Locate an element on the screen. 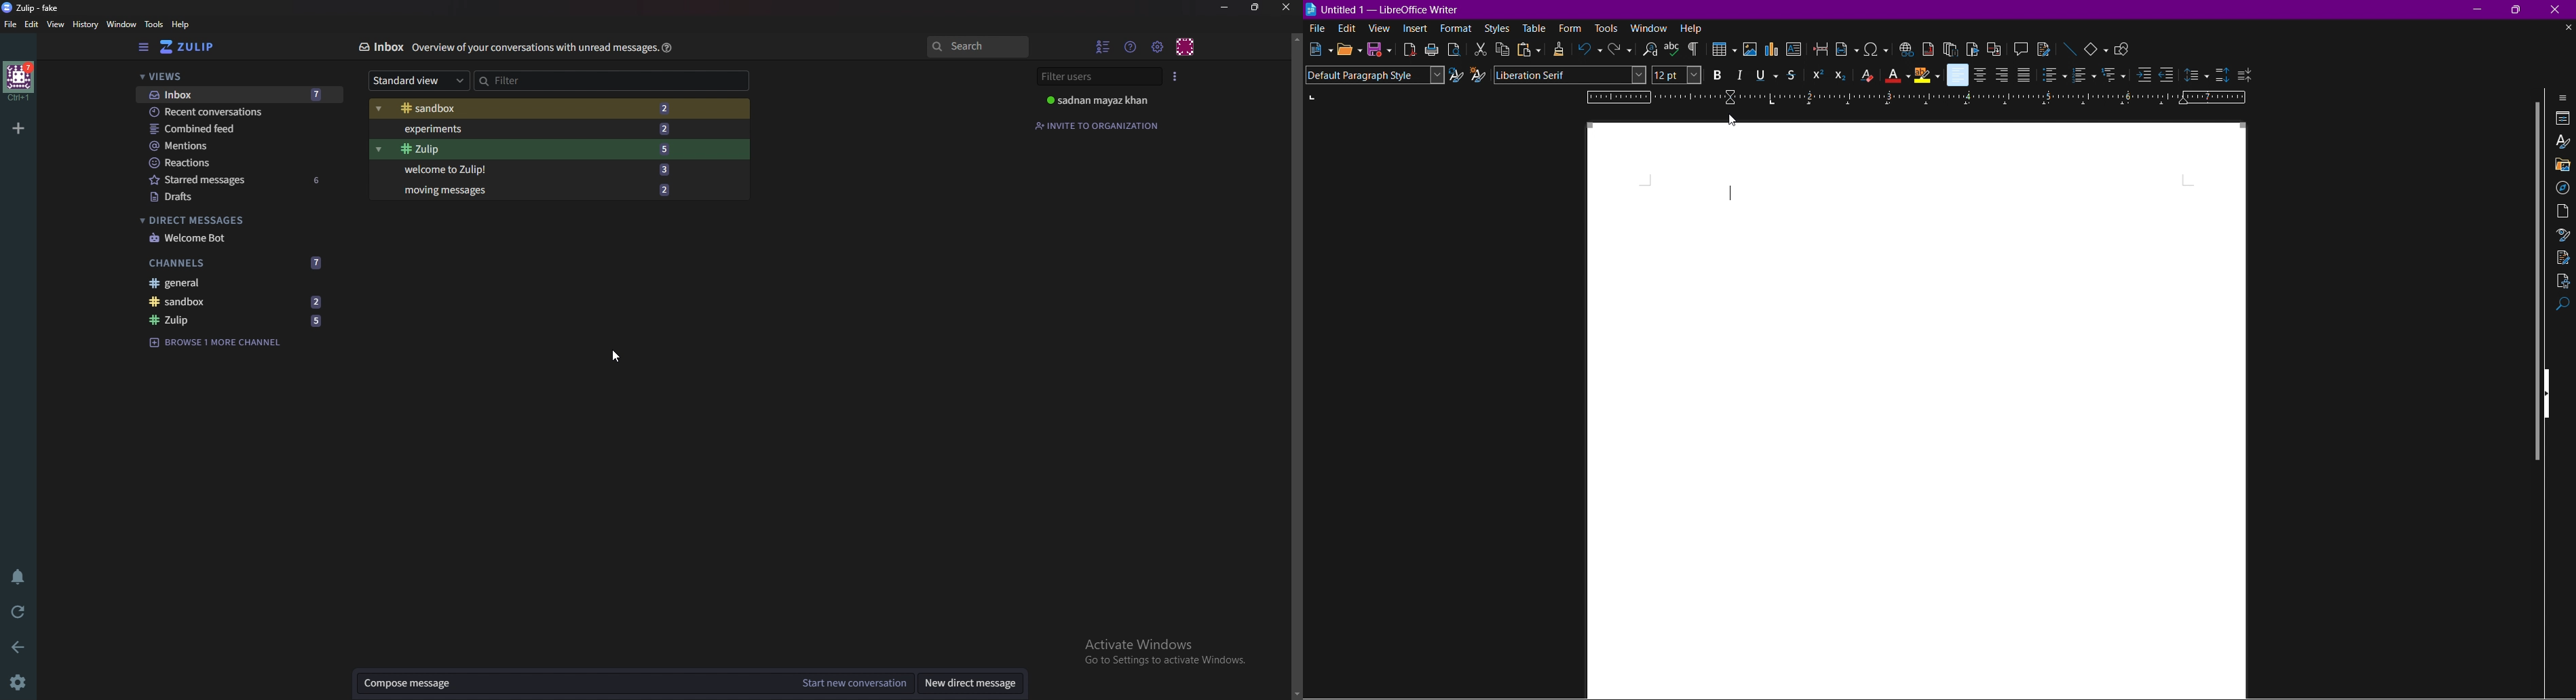 The width and height of the screenshot is (2576, 700). Update Style is located at coordinates (1456, 76).